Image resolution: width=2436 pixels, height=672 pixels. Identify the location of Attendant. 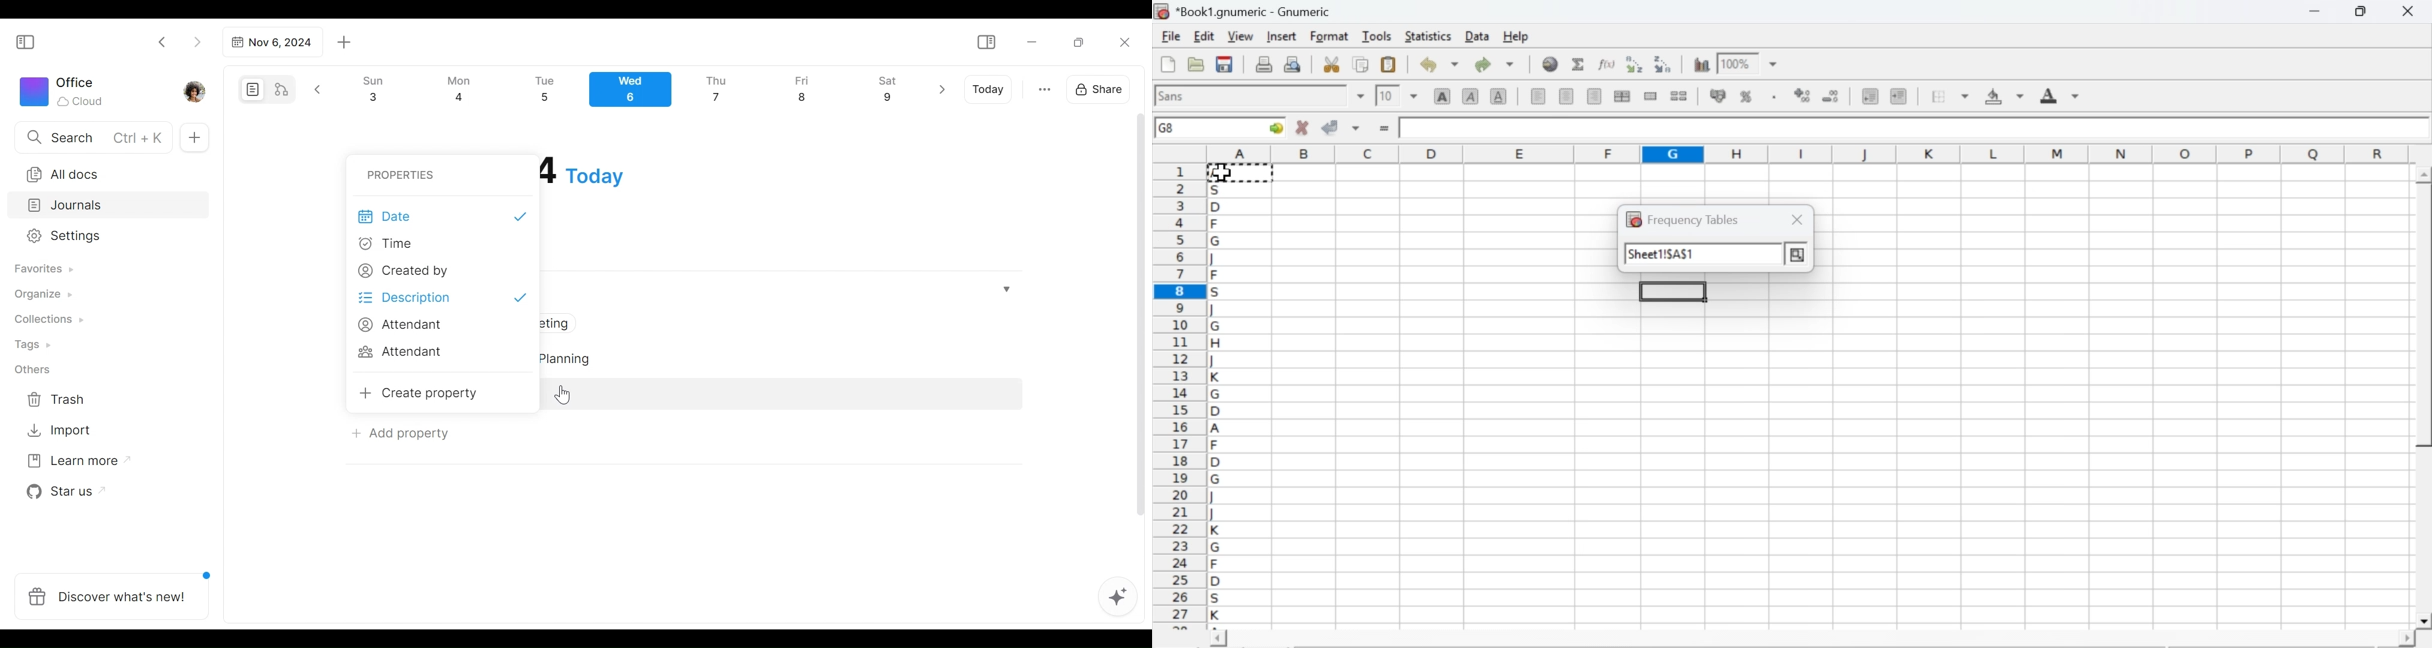
(406, 353).